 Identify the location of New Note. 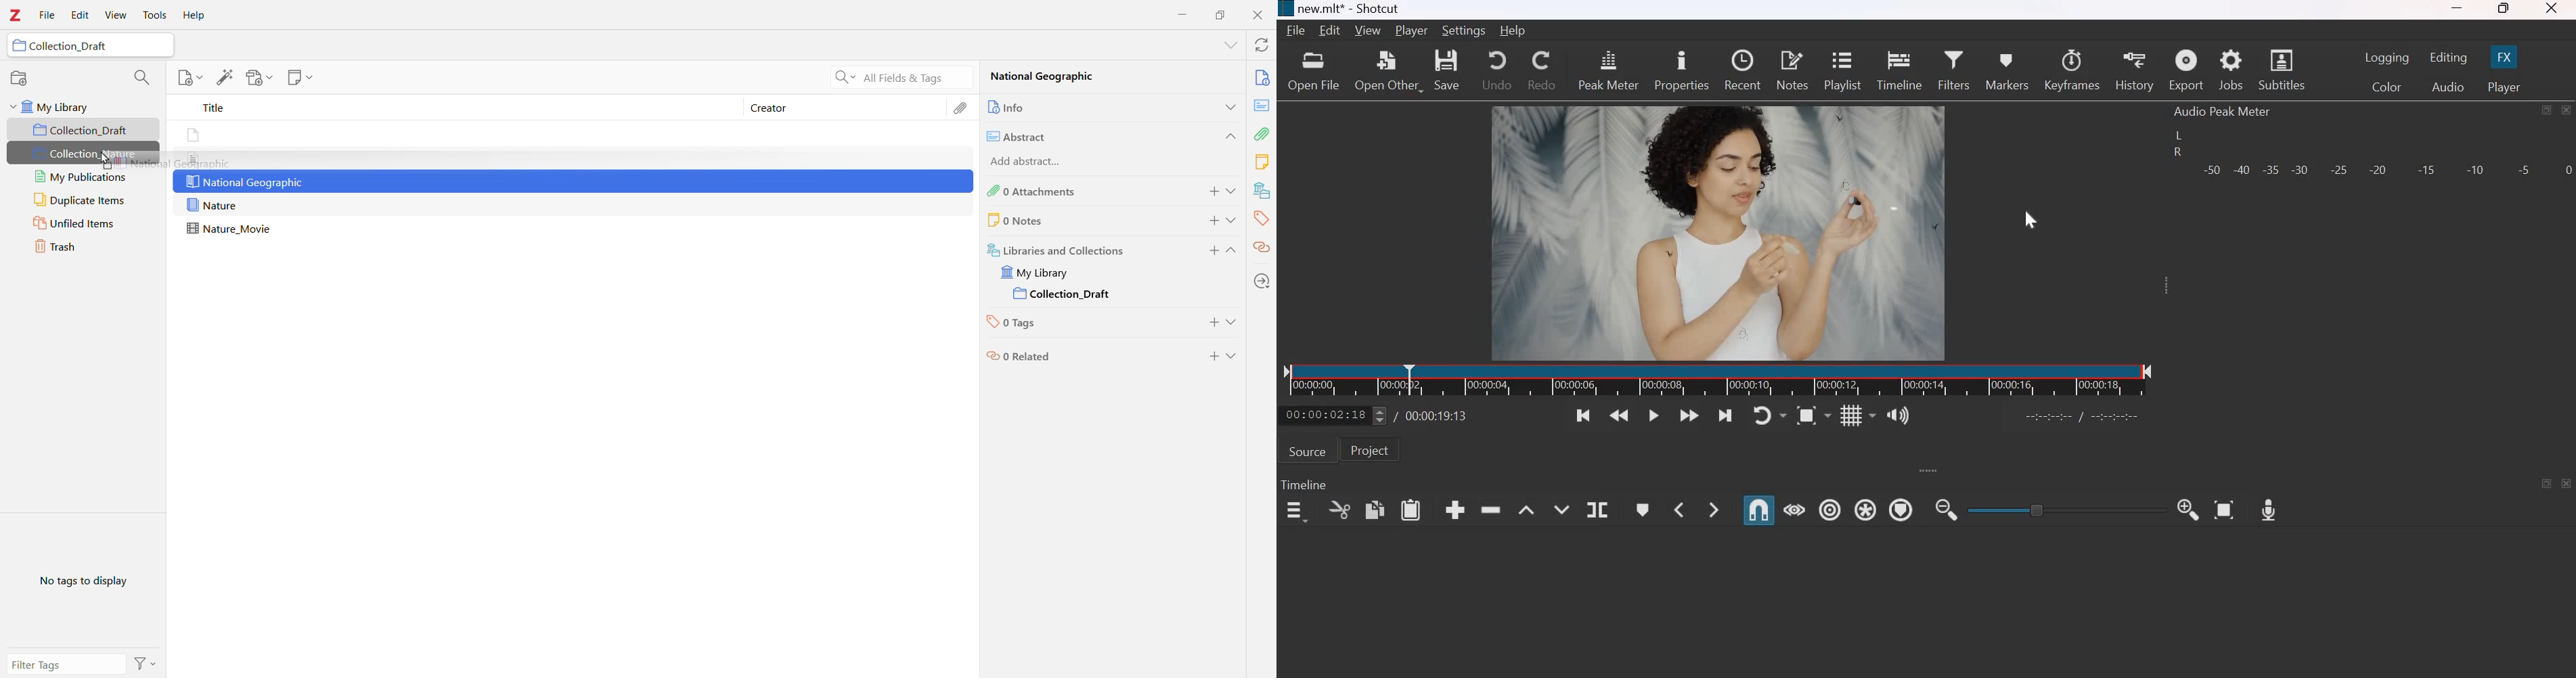
(300, 78).